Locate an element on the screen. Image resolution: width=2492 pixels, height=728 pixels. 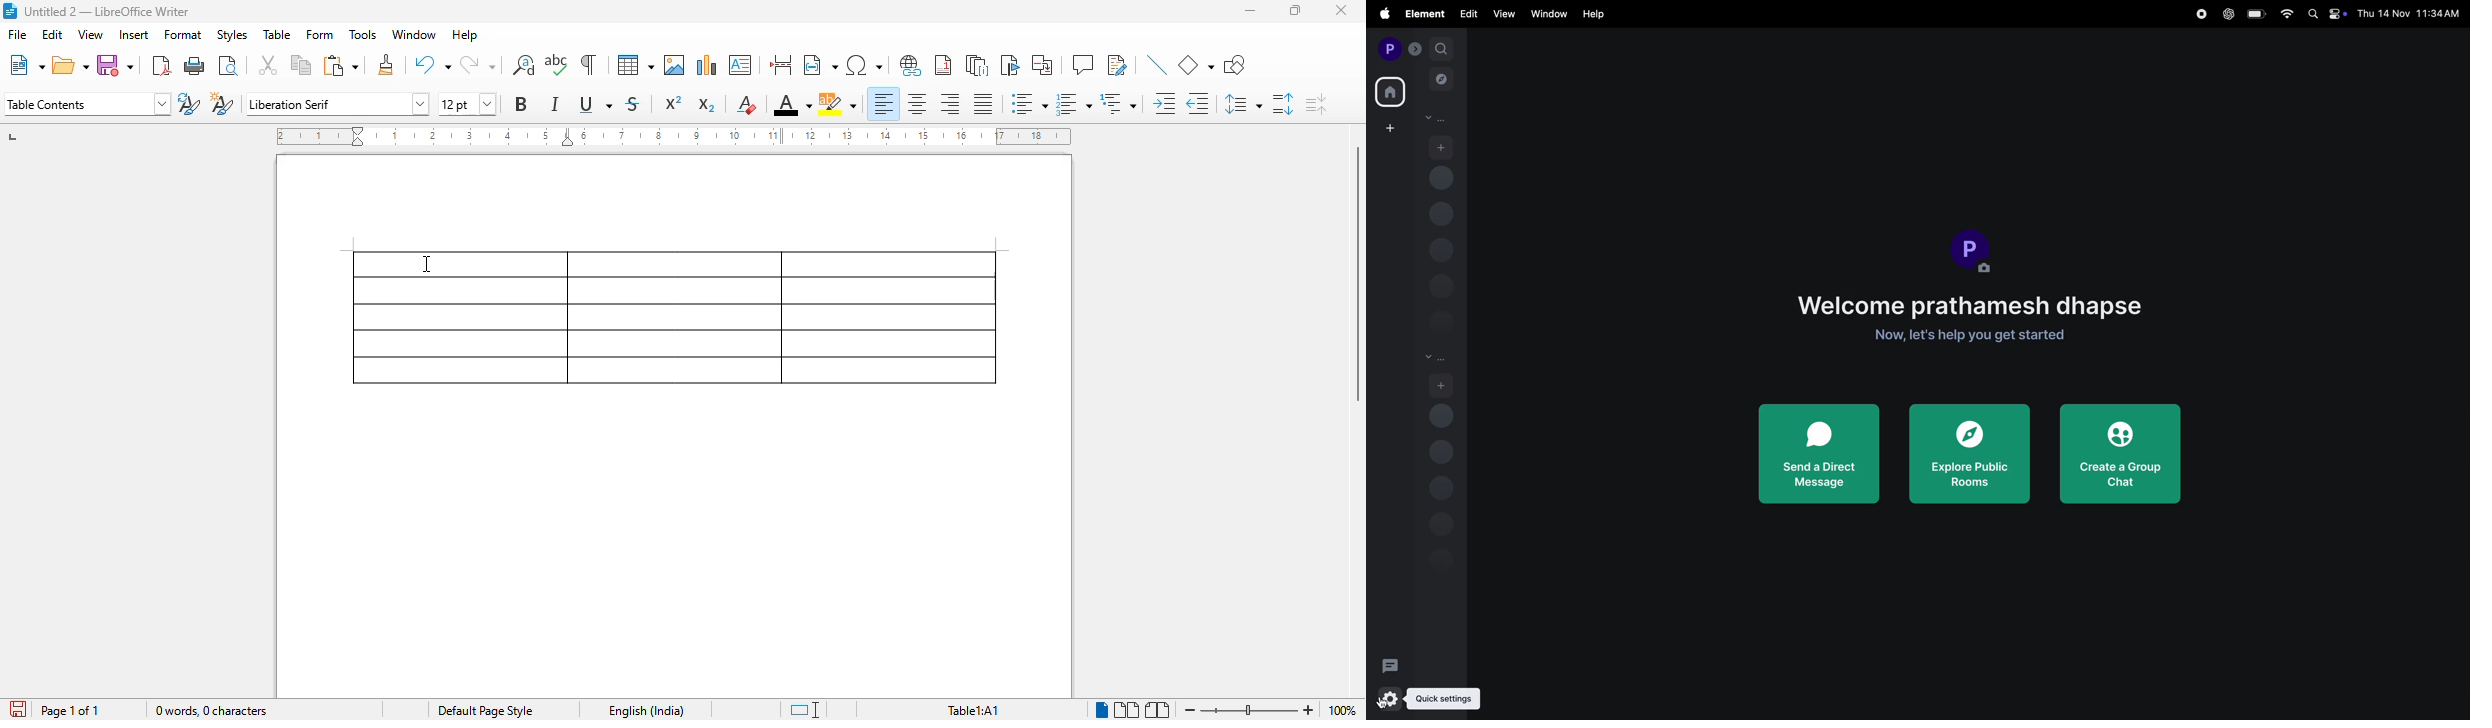
close is located at coordinates (1341, 10).